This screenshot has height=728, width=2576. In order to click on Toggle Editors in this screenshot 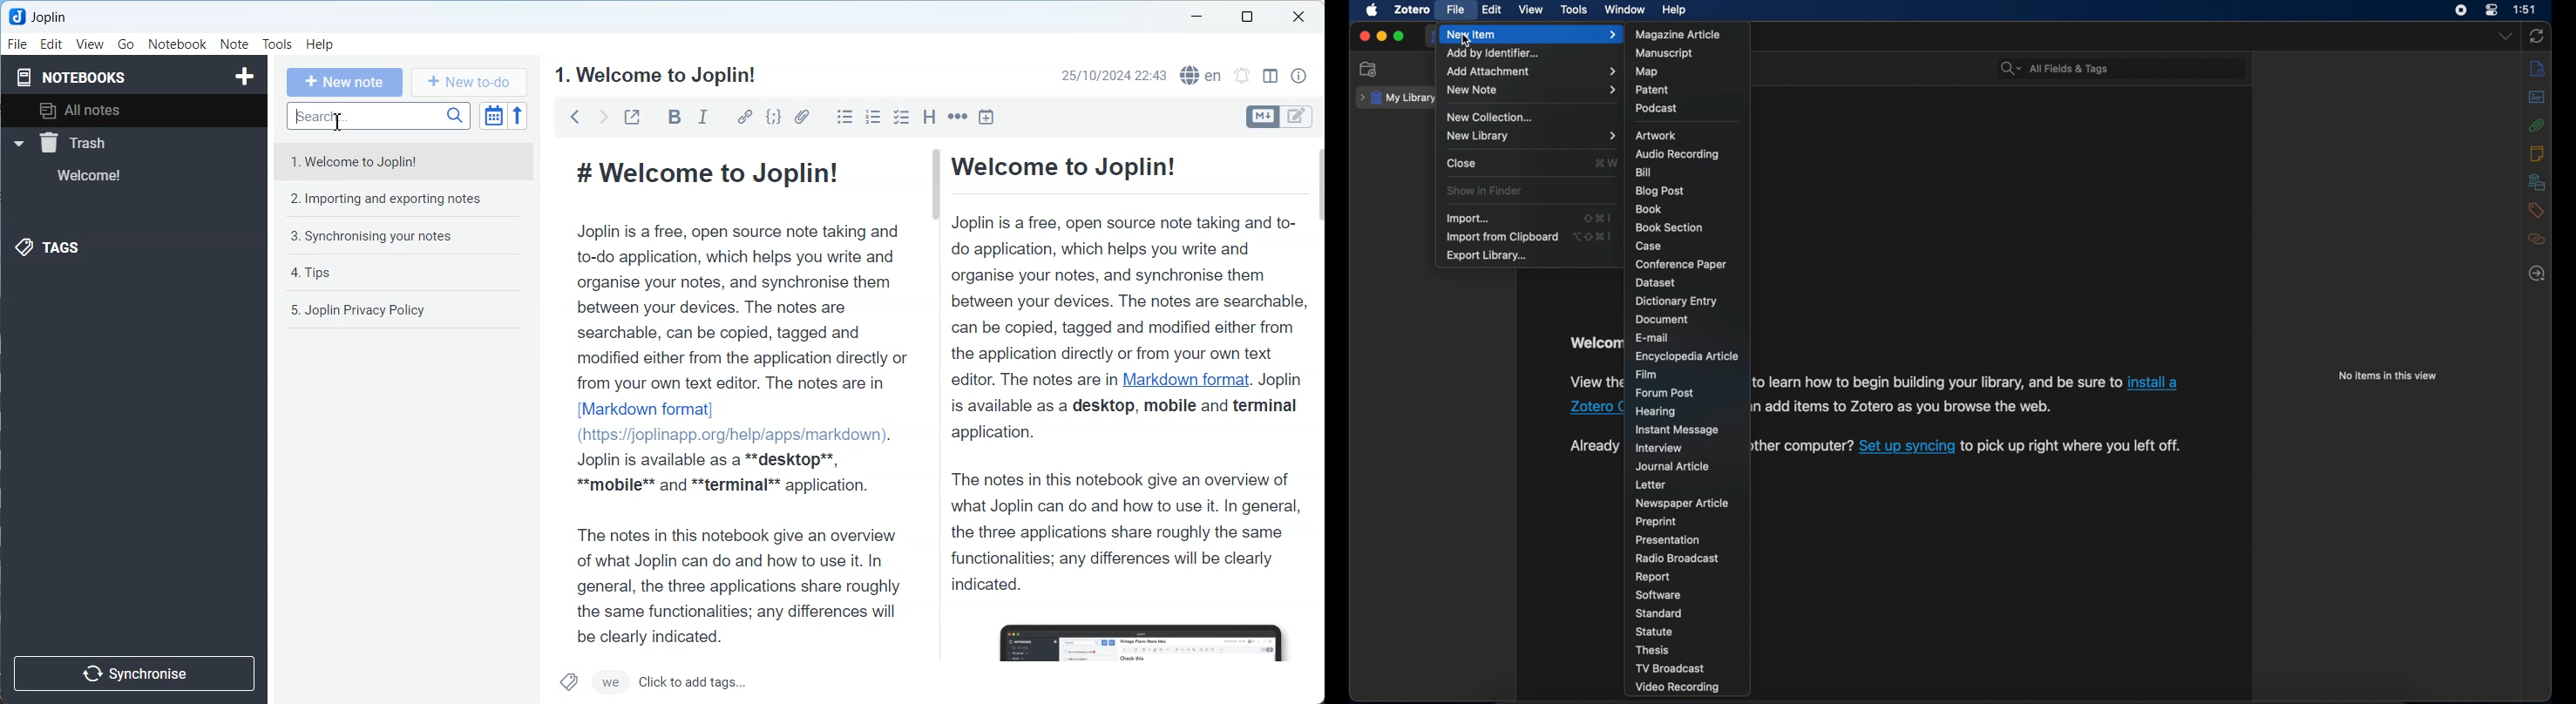, I will do `click(1302, 117)`.